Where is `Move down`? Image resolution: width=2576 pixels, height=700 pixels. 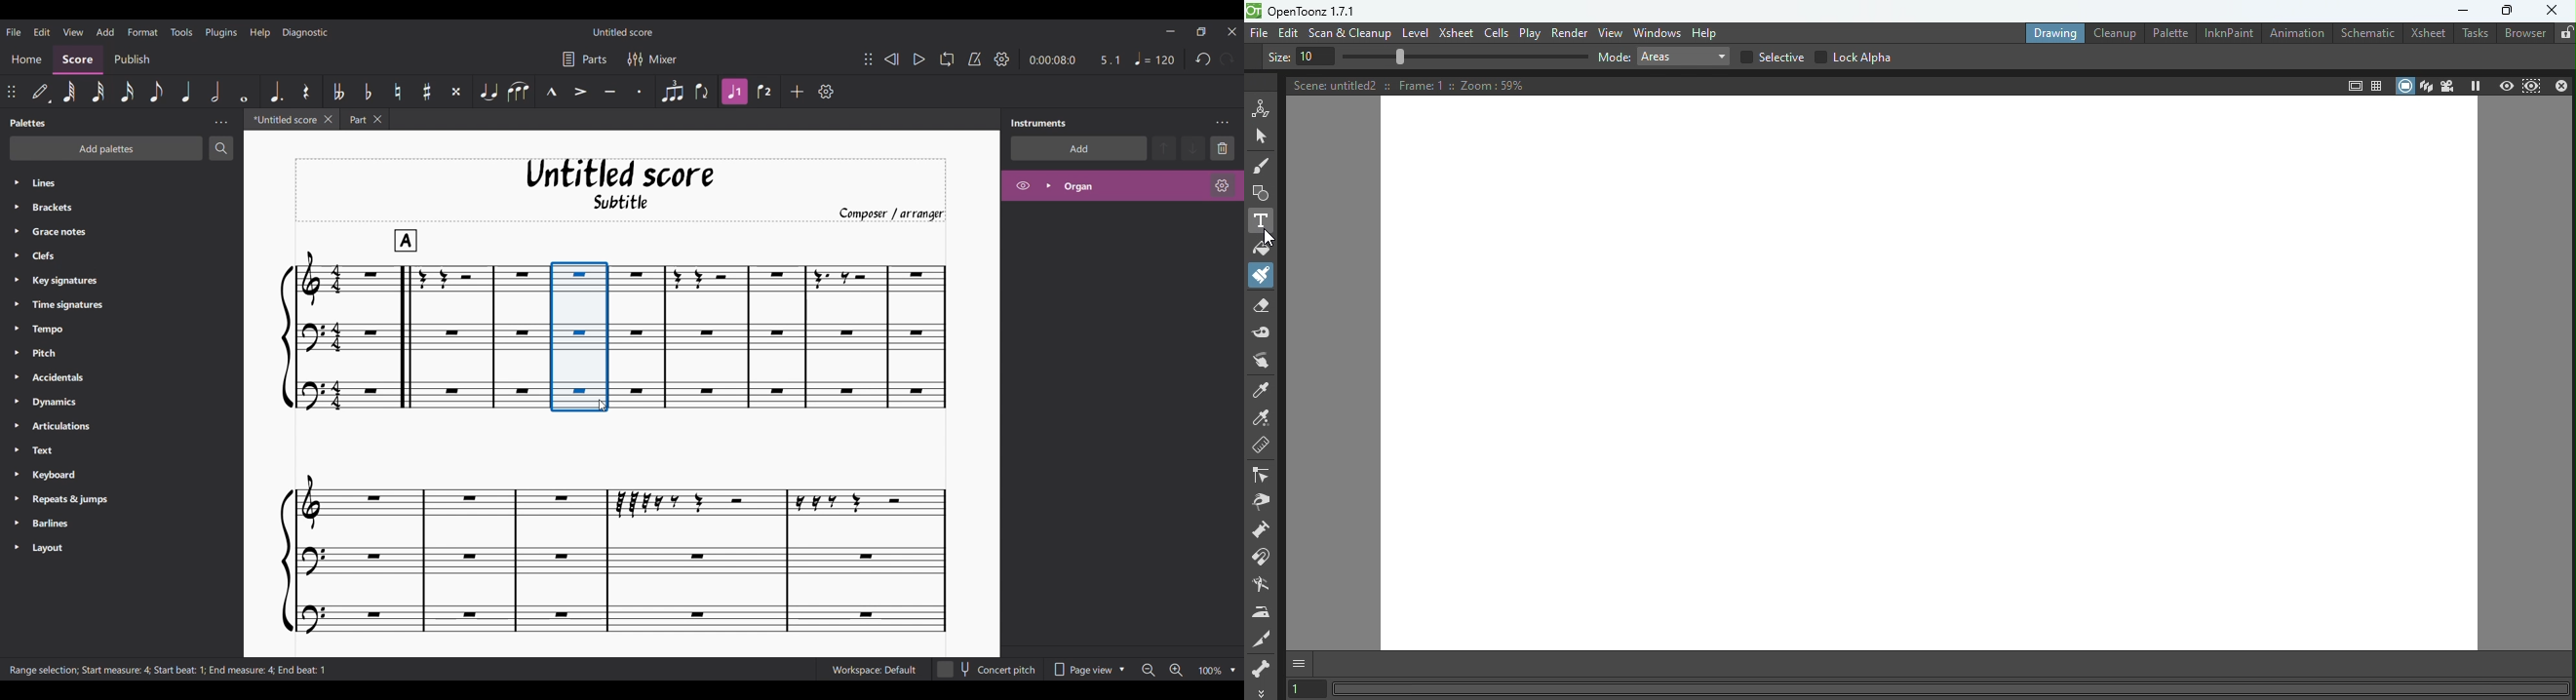 Move down is located at coordinates (1193, 148).